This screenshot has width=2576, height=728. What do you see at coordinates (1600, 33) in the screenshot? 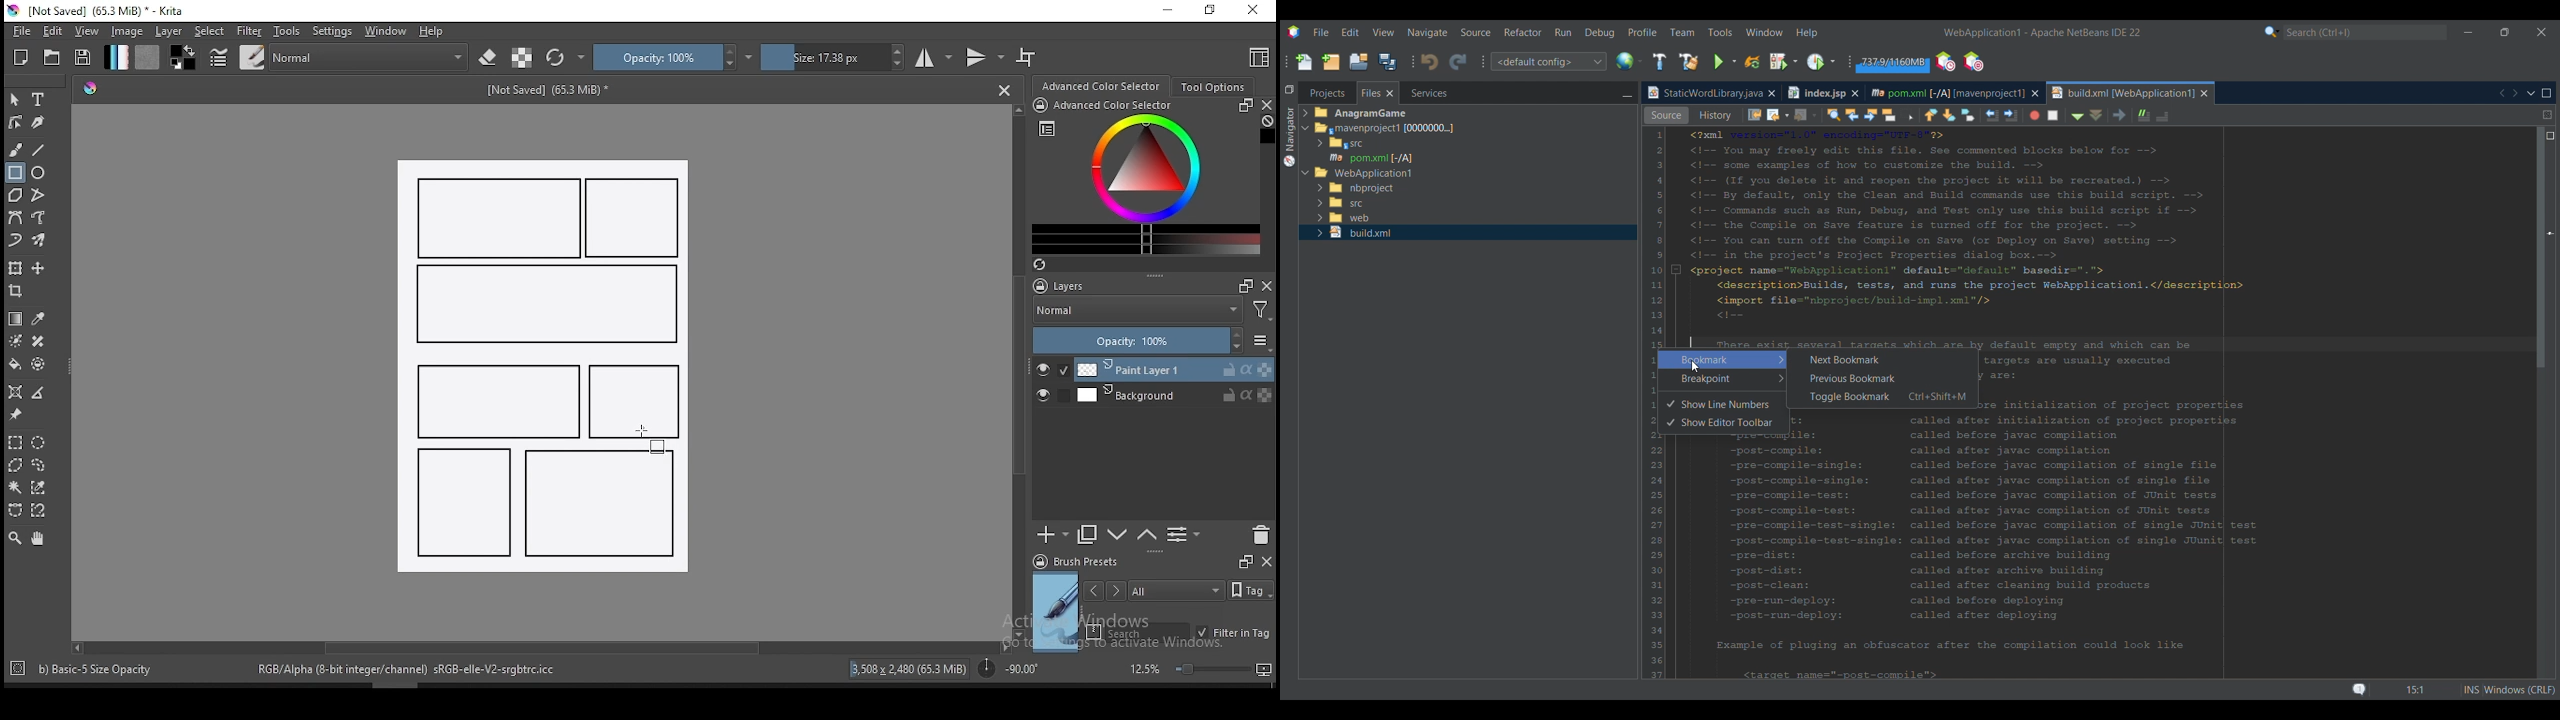
I see `Debug menu` at bounding box center [1600, 33].